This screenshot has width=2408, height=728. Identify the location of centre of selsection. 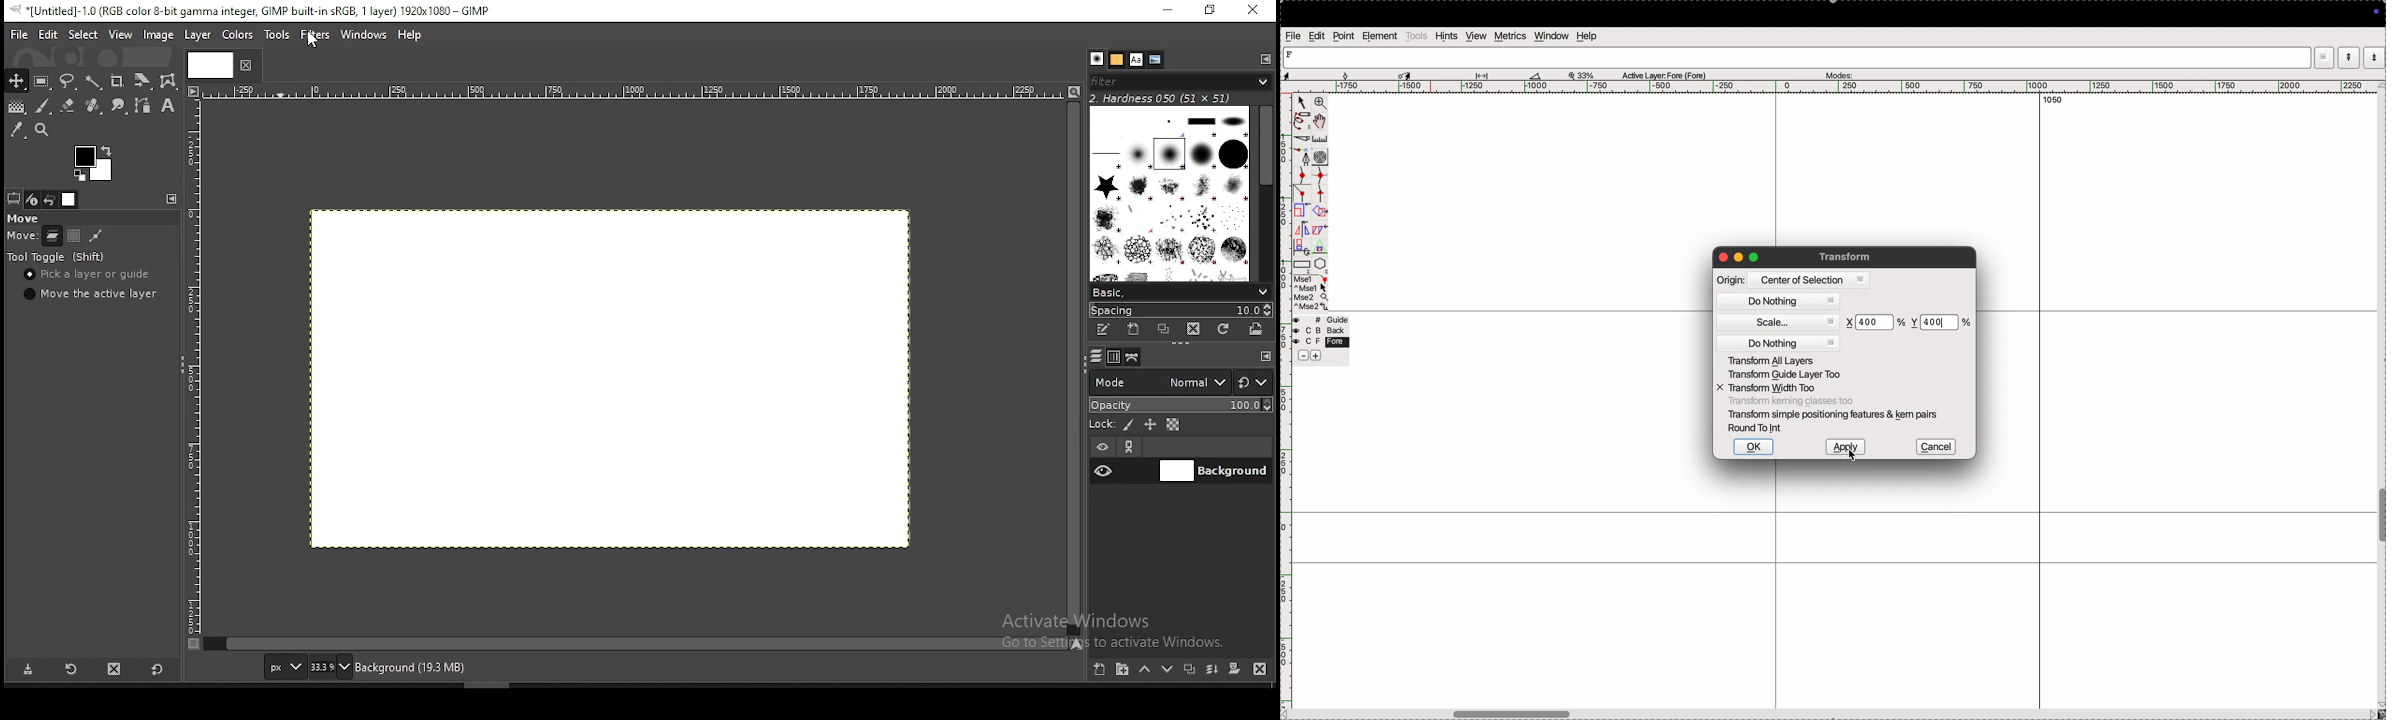
(1808, 280).